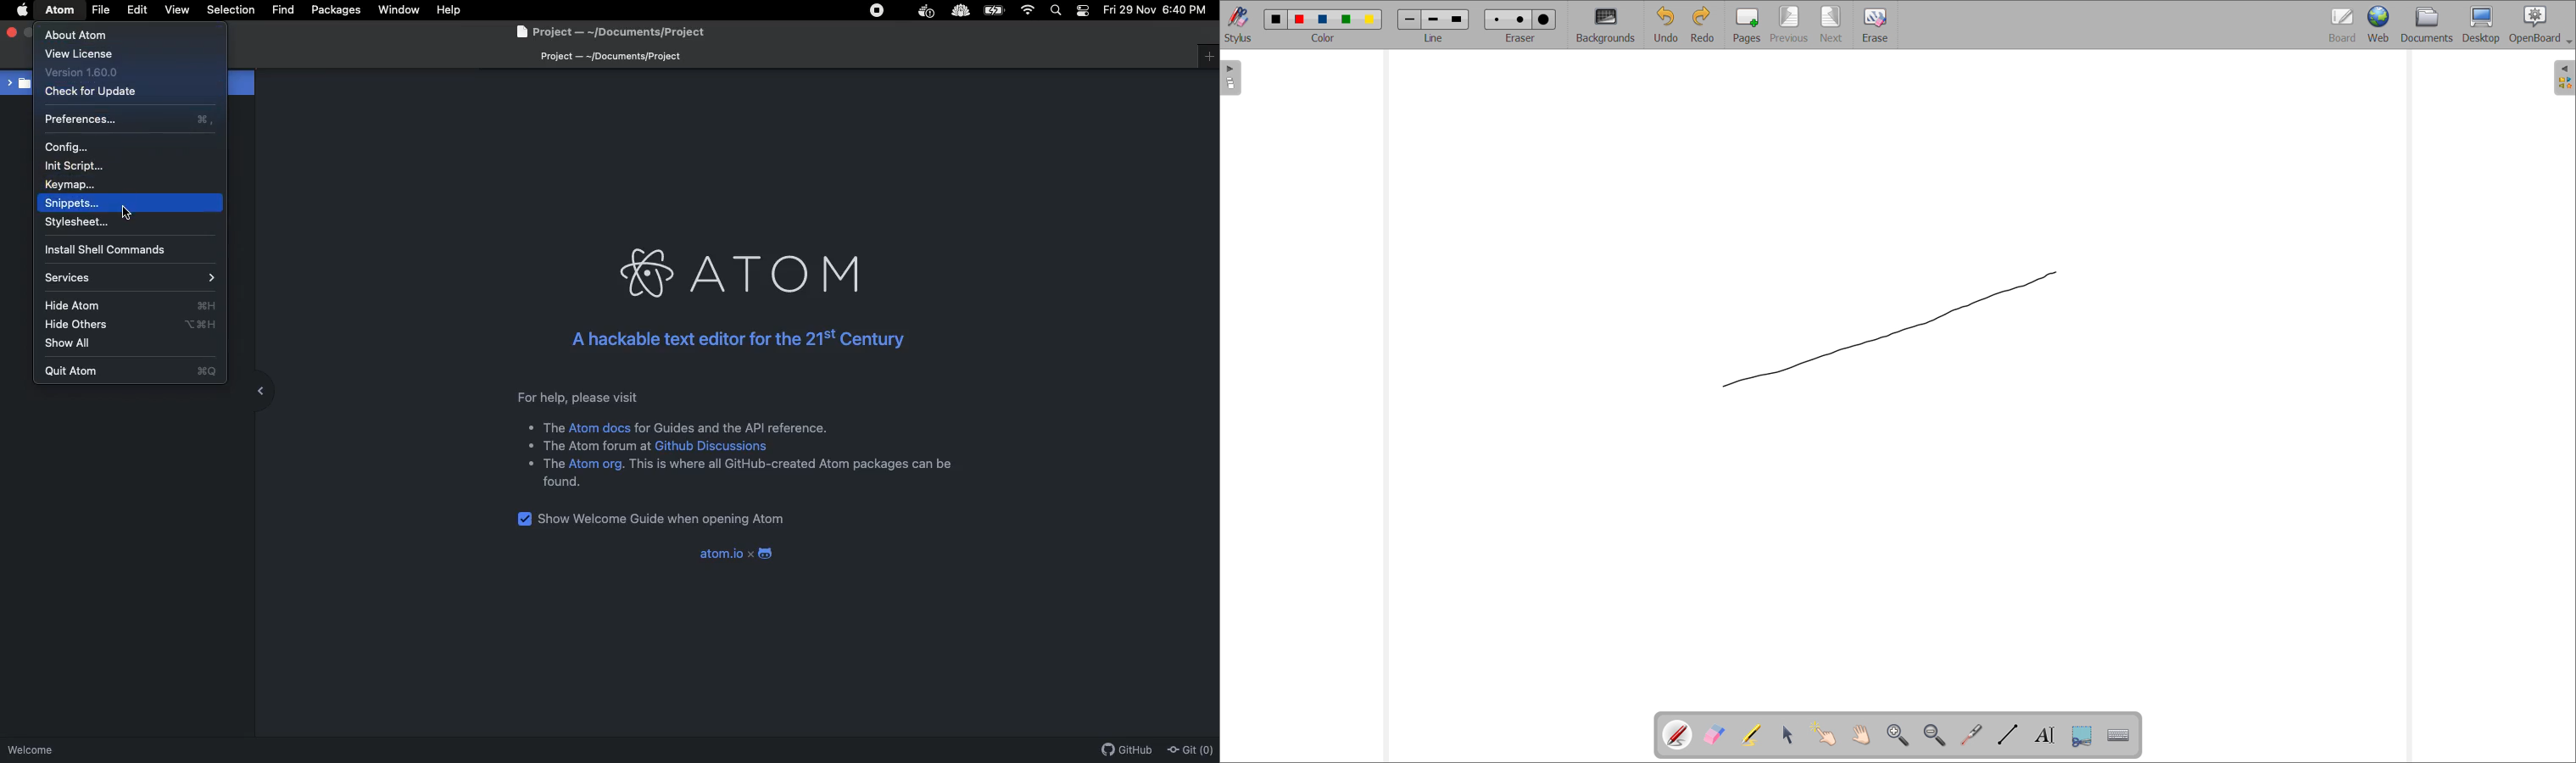 This screenshot has height=784, width=2576. I want to click on virtual keyboard, so click(2120, 736).